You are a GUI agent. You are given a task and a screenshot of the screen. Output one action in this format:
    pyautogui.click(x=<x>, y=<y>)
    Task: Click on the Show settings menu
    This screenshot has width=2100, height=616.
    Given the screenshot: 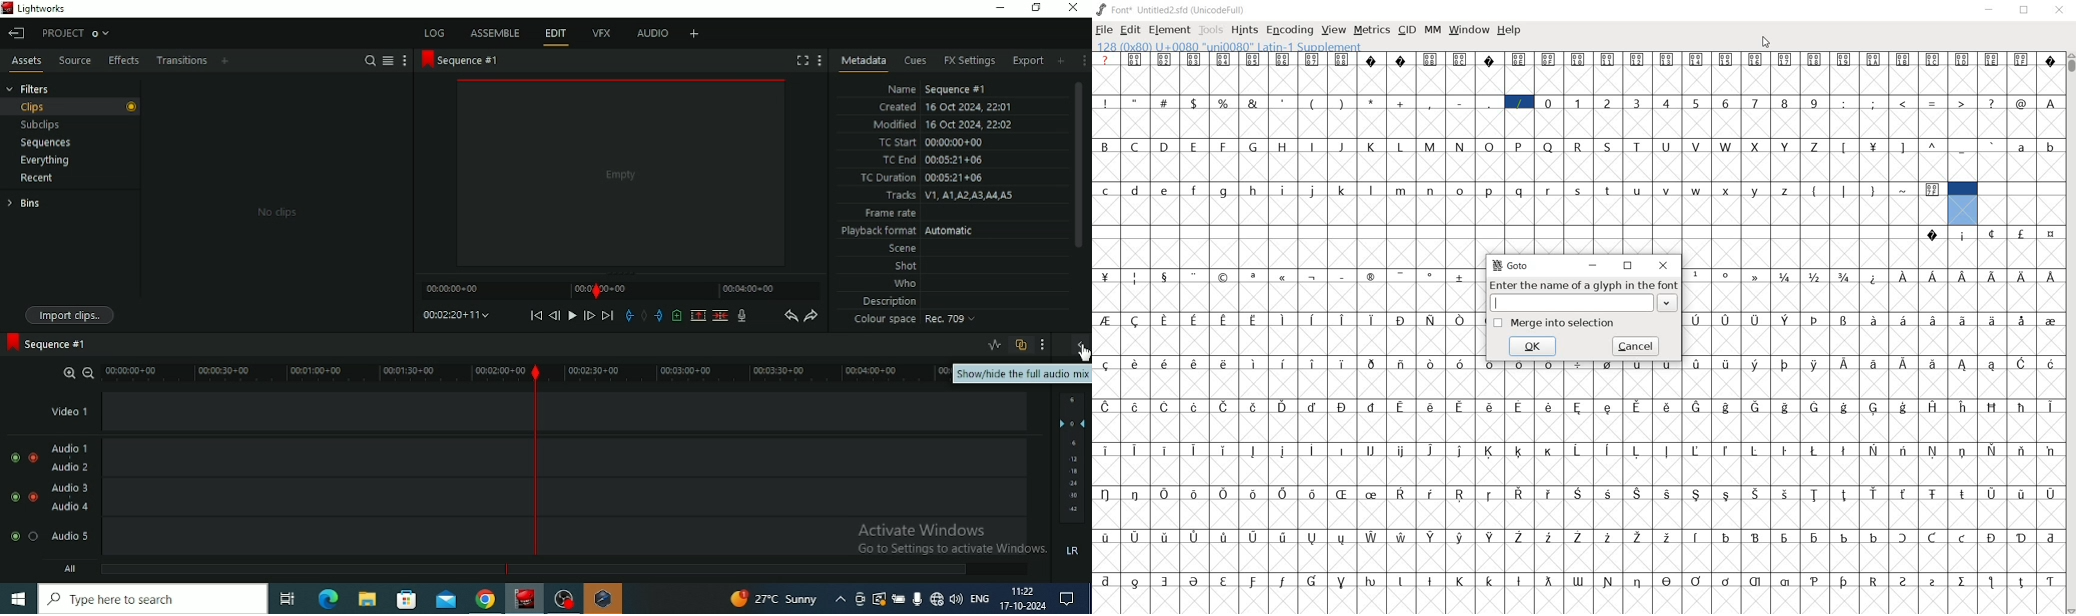 What is the action you would take?
    pyautogui.click(x=1084, y=61)
    